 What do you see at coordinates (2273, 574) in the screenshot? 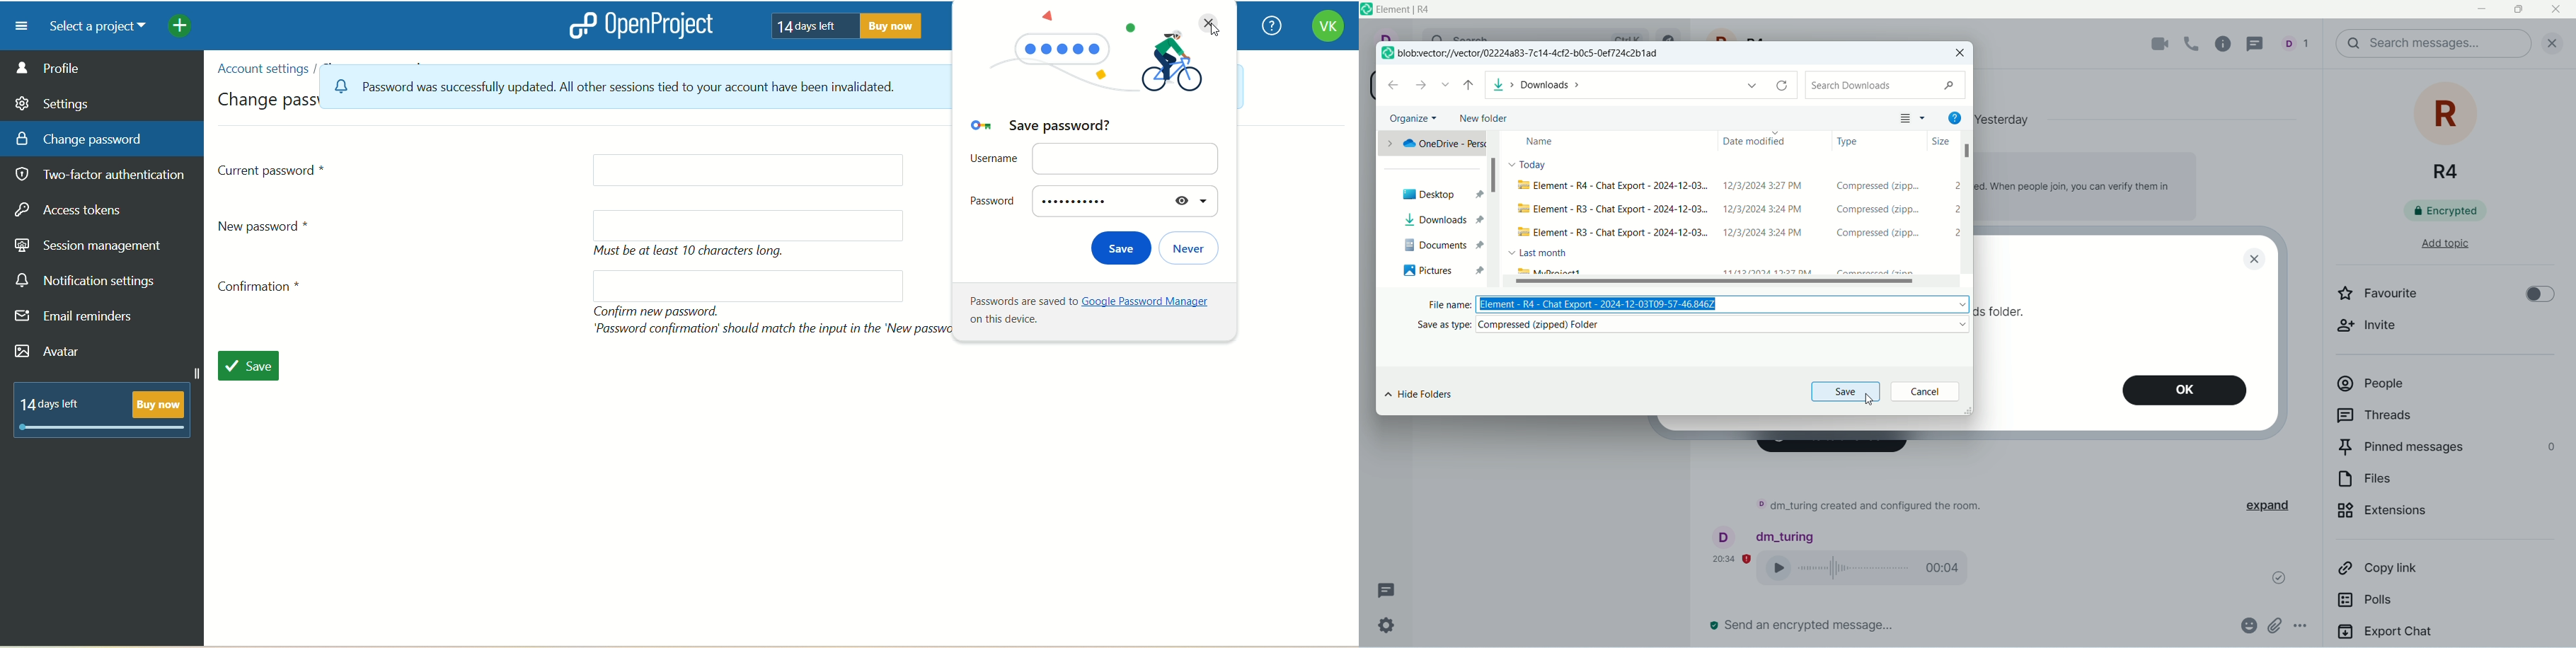
I see `message sent` at bounding box center [2273, 574].